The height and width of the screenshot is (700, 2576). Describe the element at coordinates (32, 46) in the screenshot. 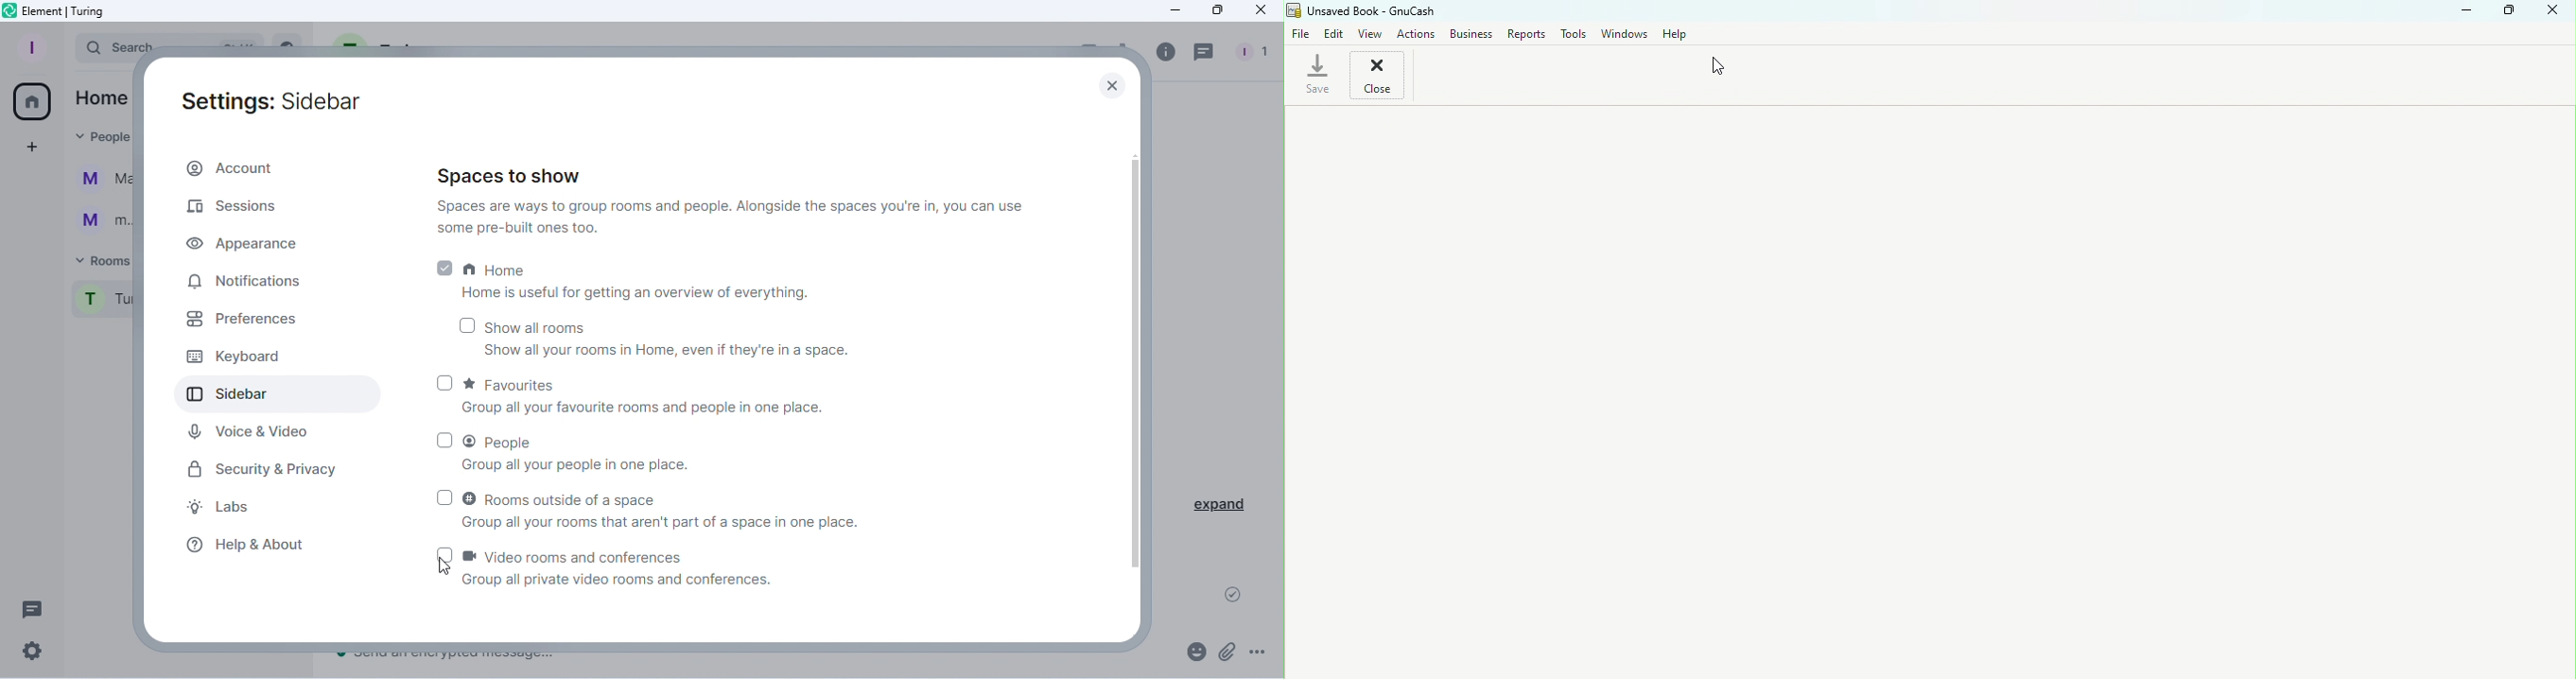

I see `Profile` at that location.